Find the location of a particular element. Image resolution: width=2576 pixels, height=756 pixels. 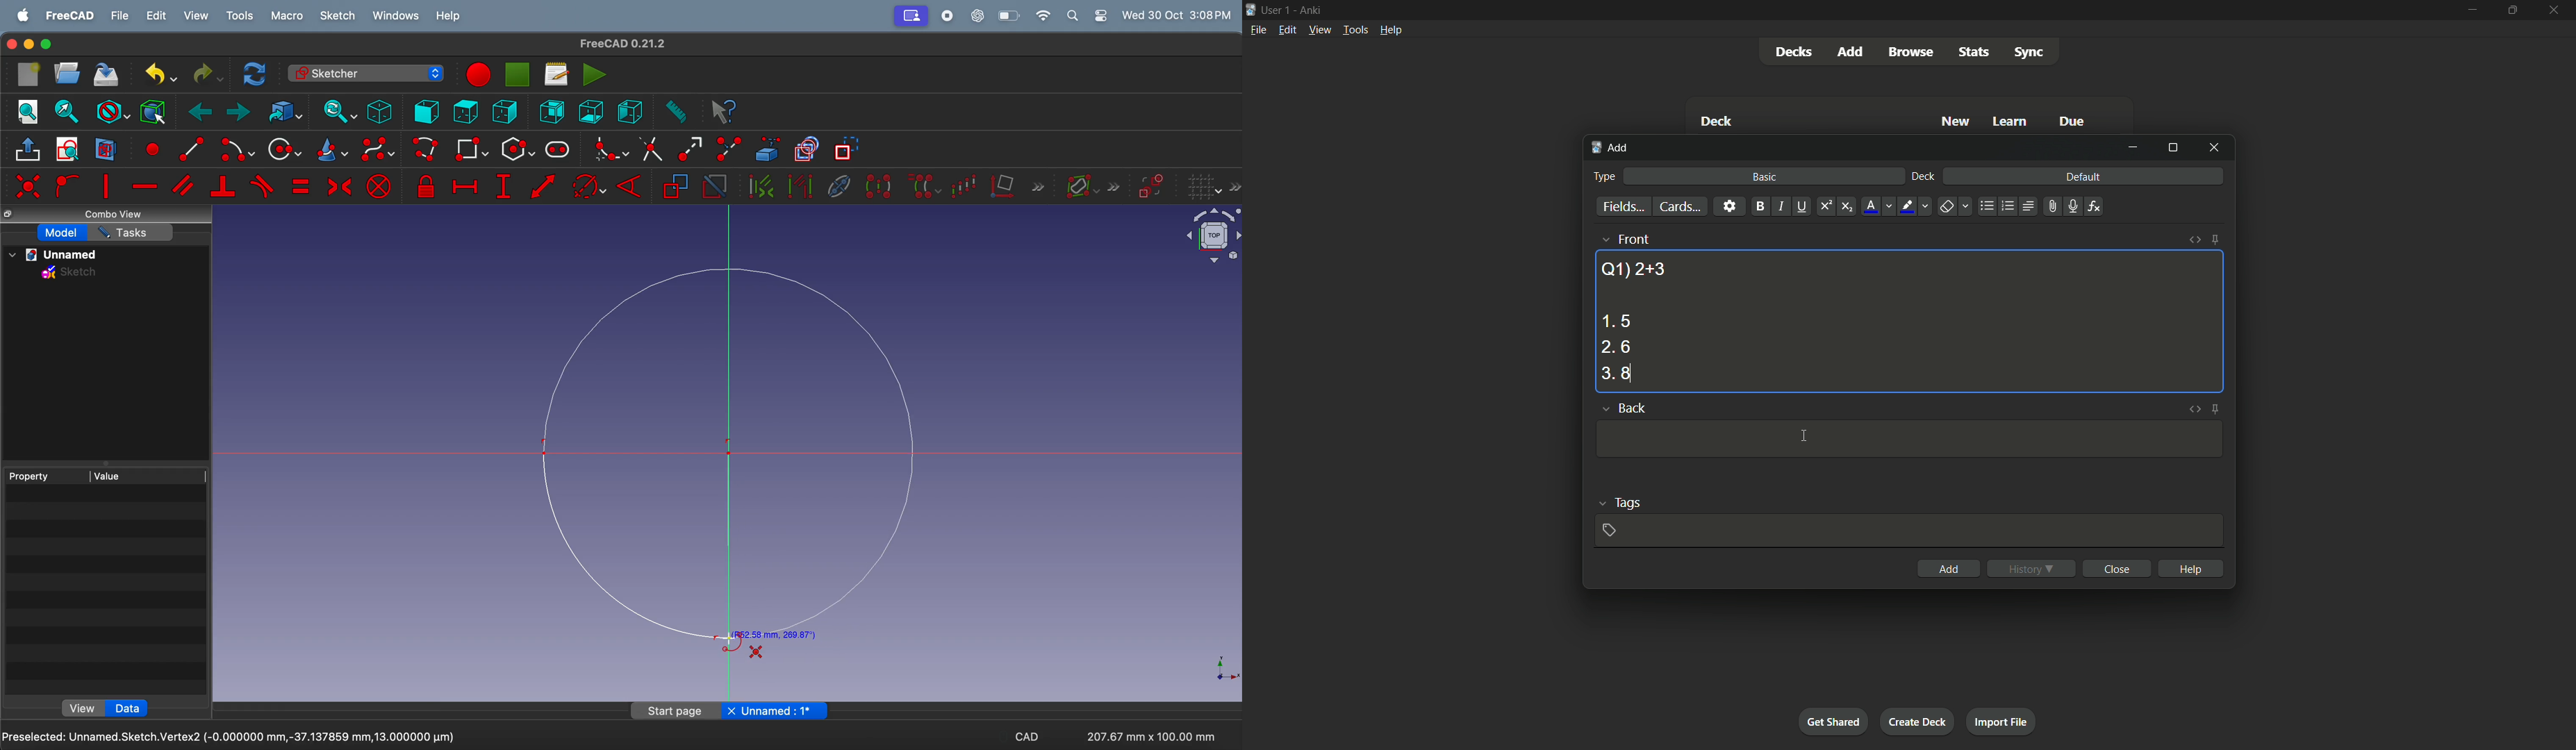

constrain distance is located at coordinates (544, 189).